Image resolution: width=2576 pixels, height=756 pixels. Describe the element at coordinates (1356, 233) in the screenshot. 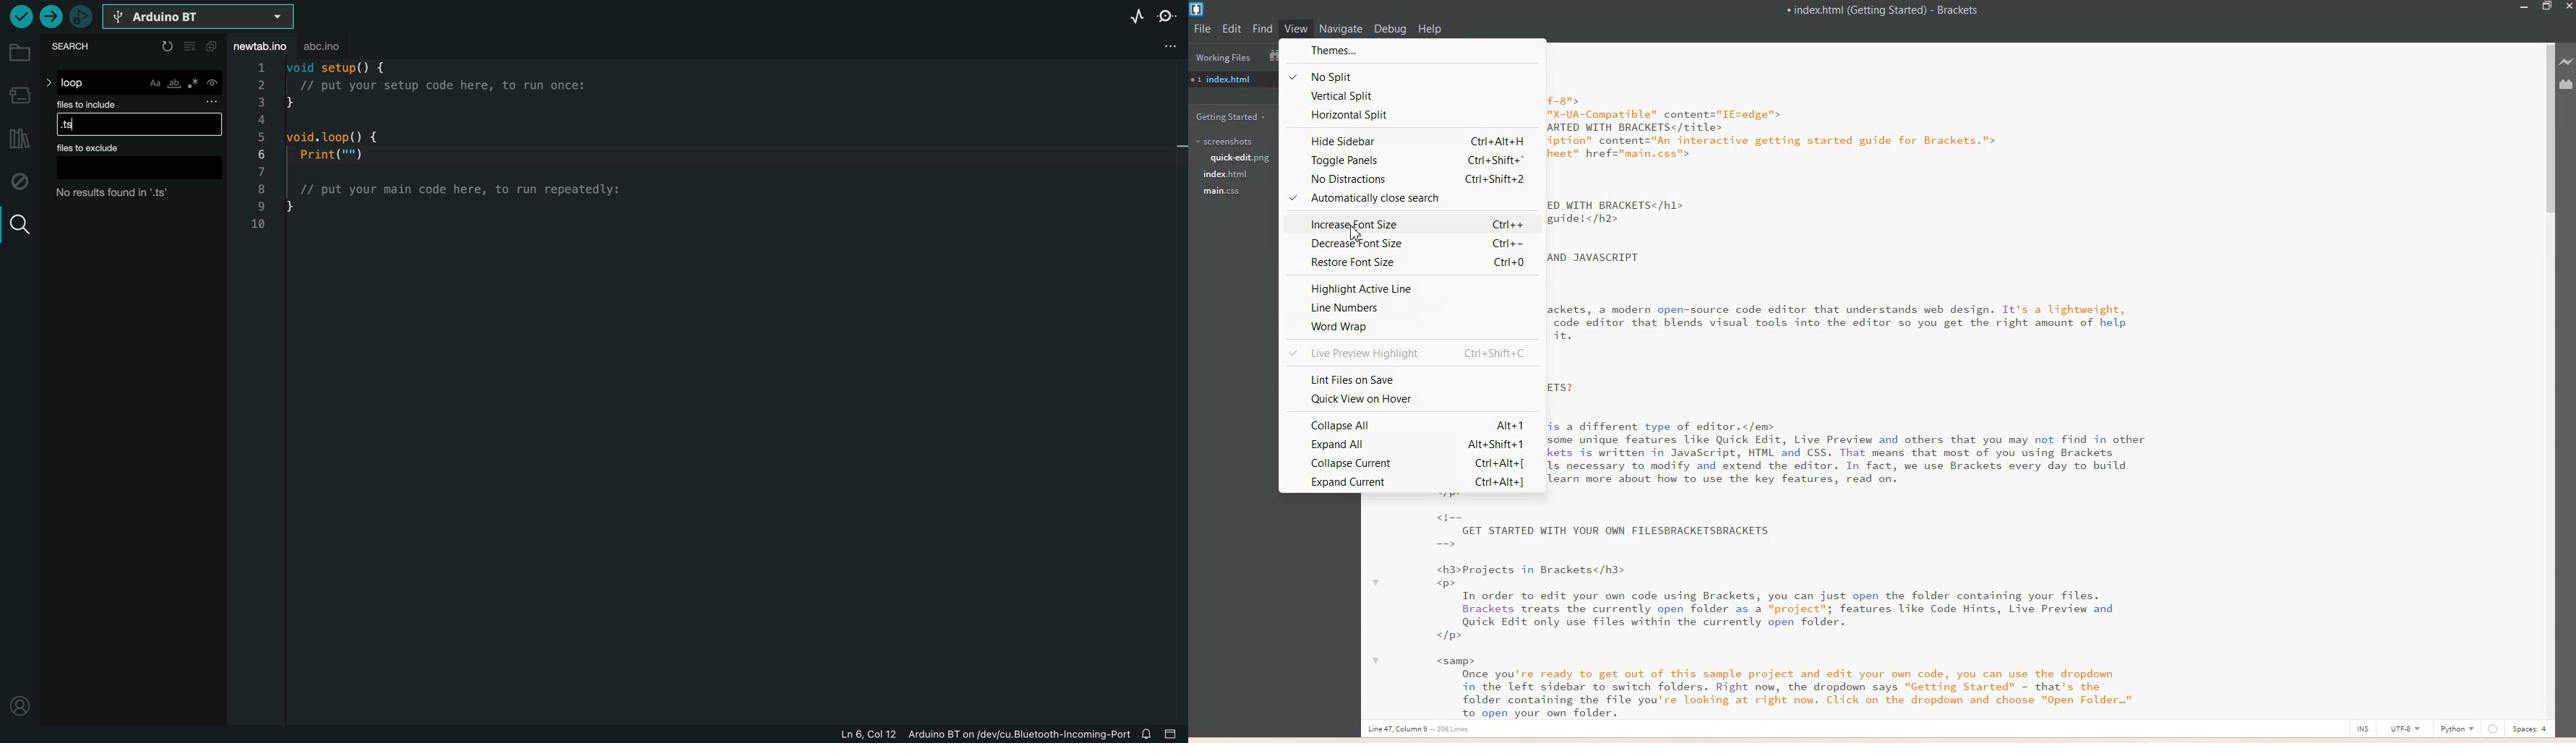

I see `cursor` at that location.